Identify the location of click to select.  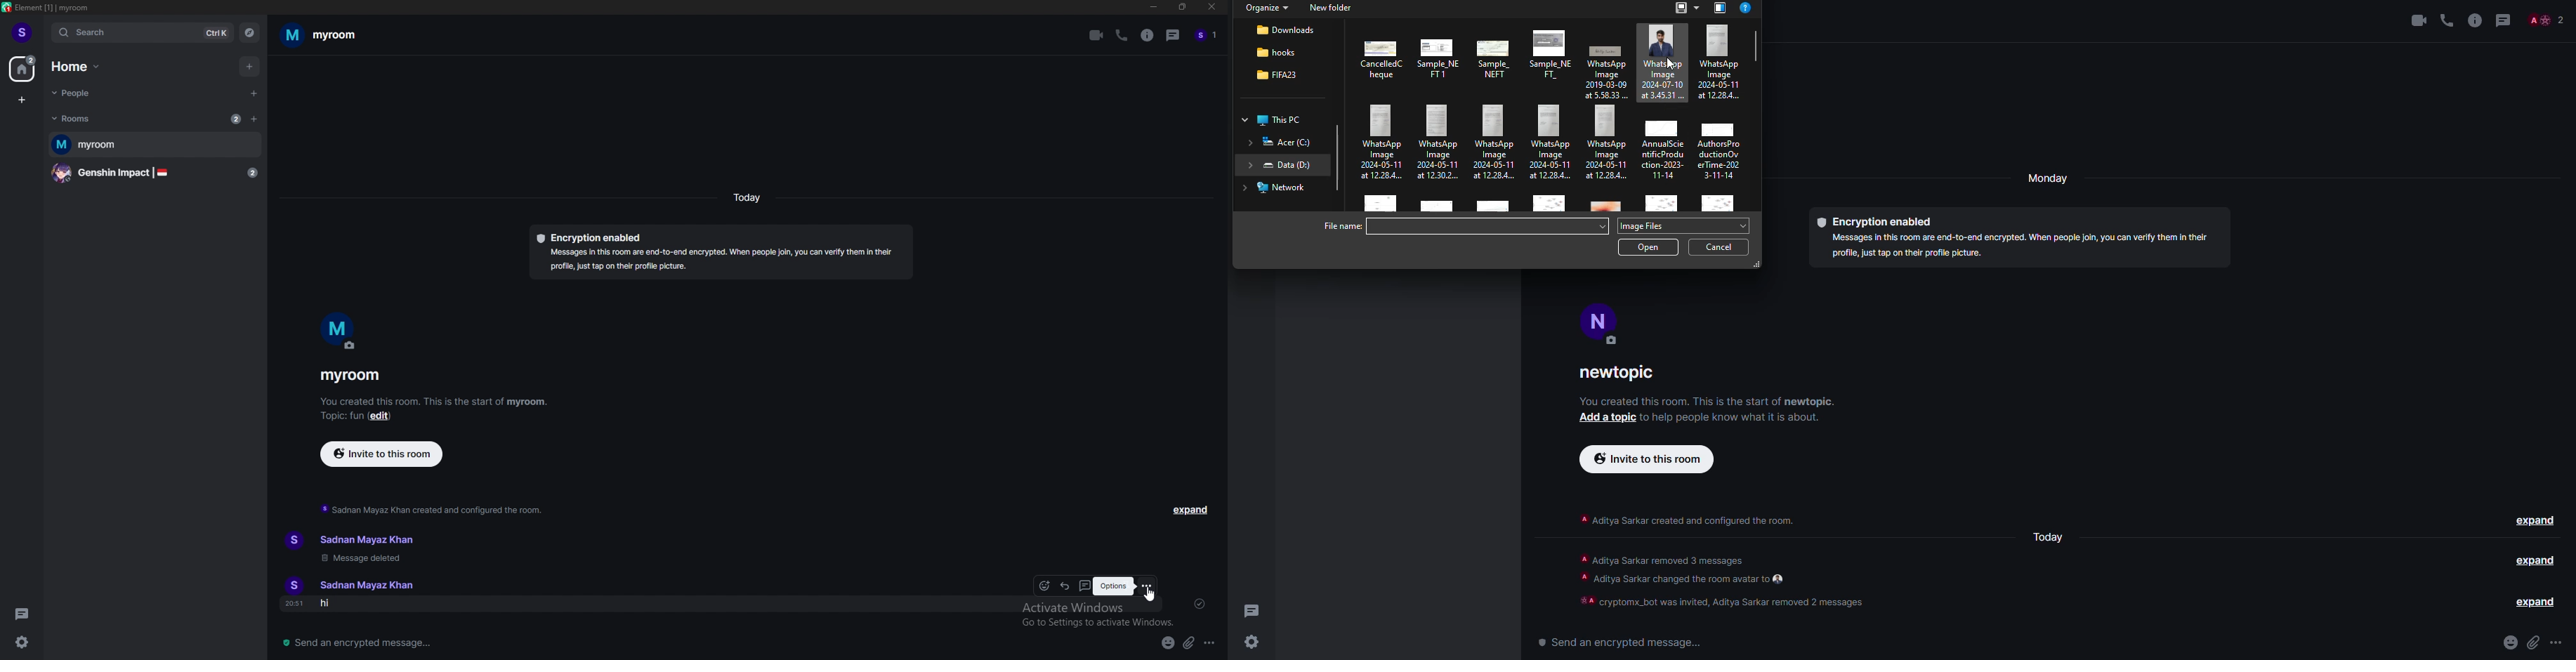
(1719, 147).